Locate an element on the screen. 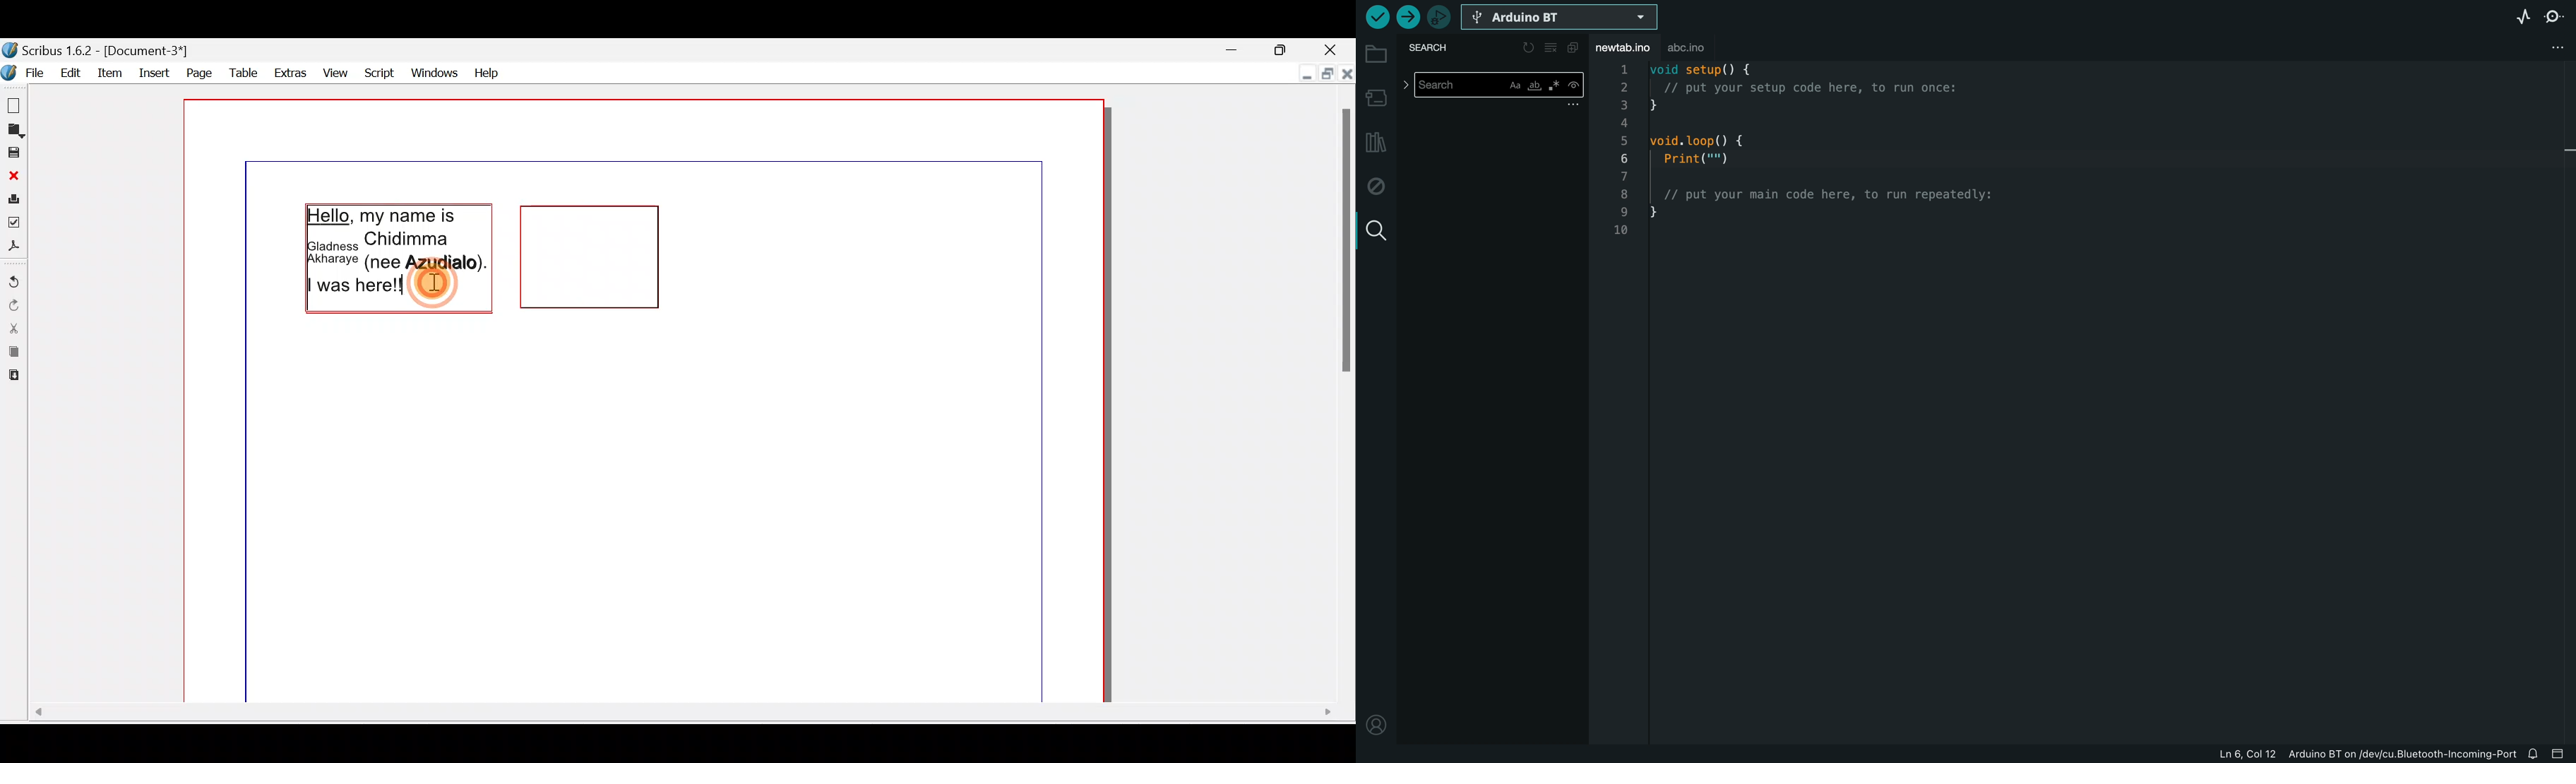 This screenshot has width=2576, height=784. verify is located at coordinates (1374, 17).